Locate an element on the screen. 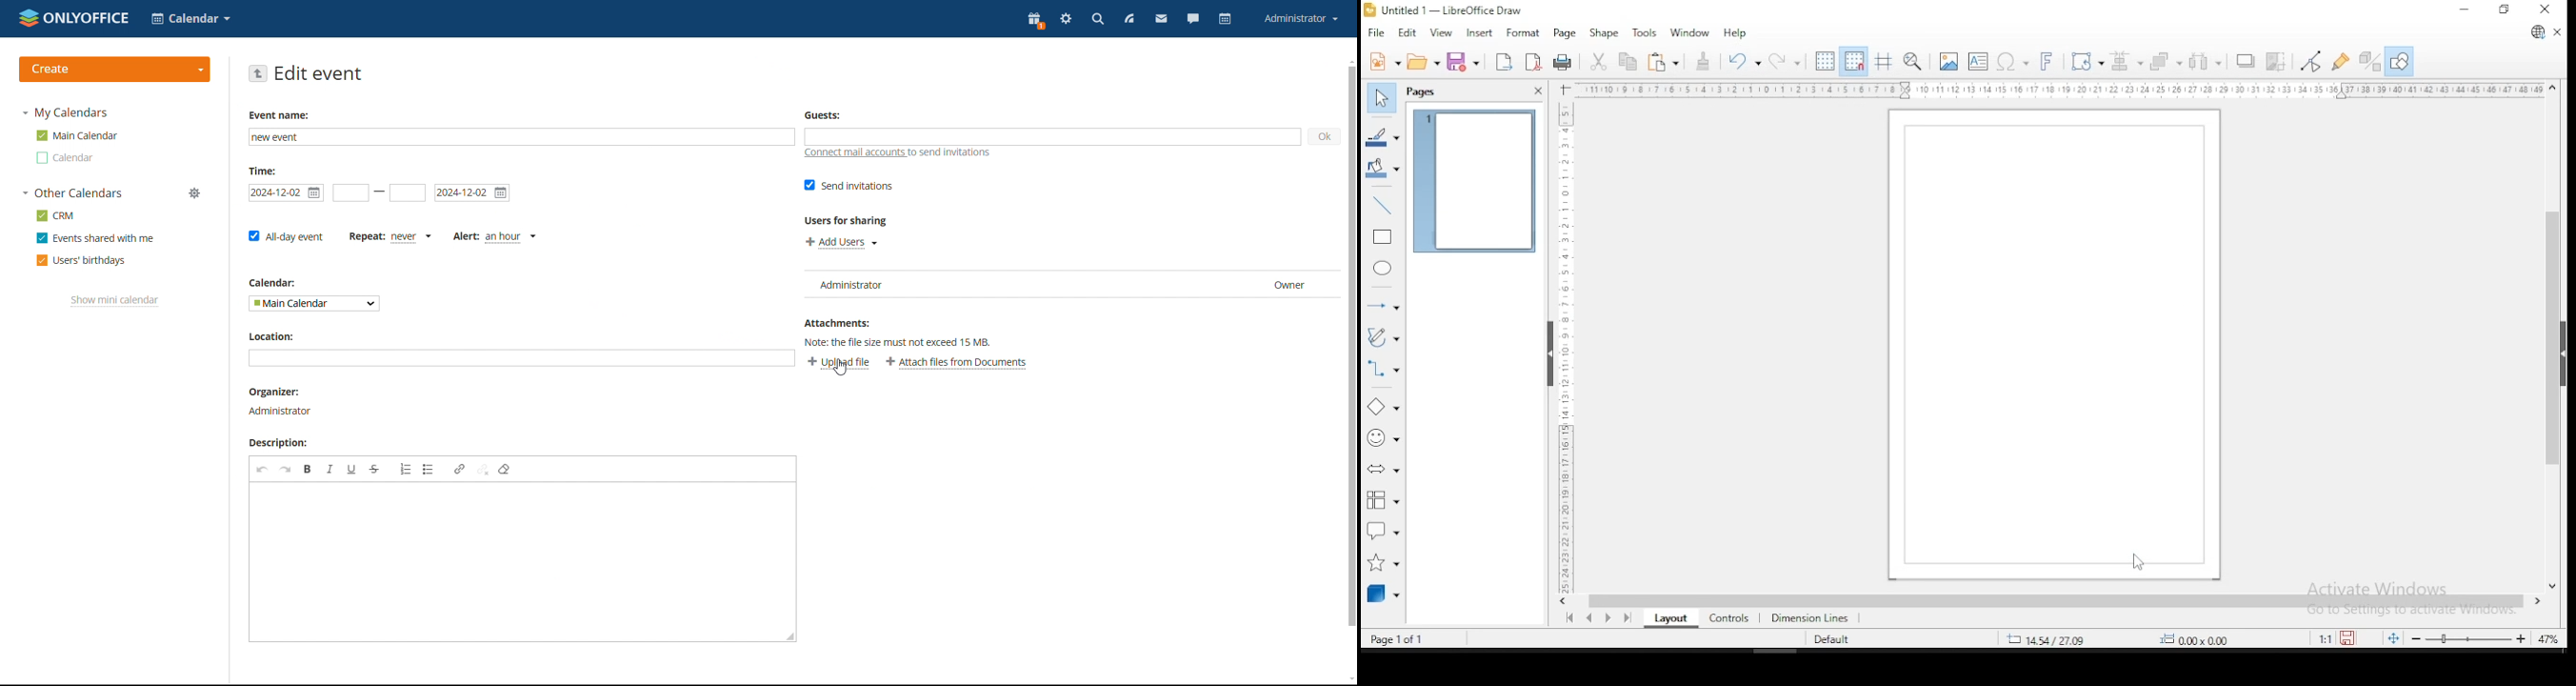 The width and height of the screenshot is (2576, 700). block arrows is located at coordinates (1384, 473).